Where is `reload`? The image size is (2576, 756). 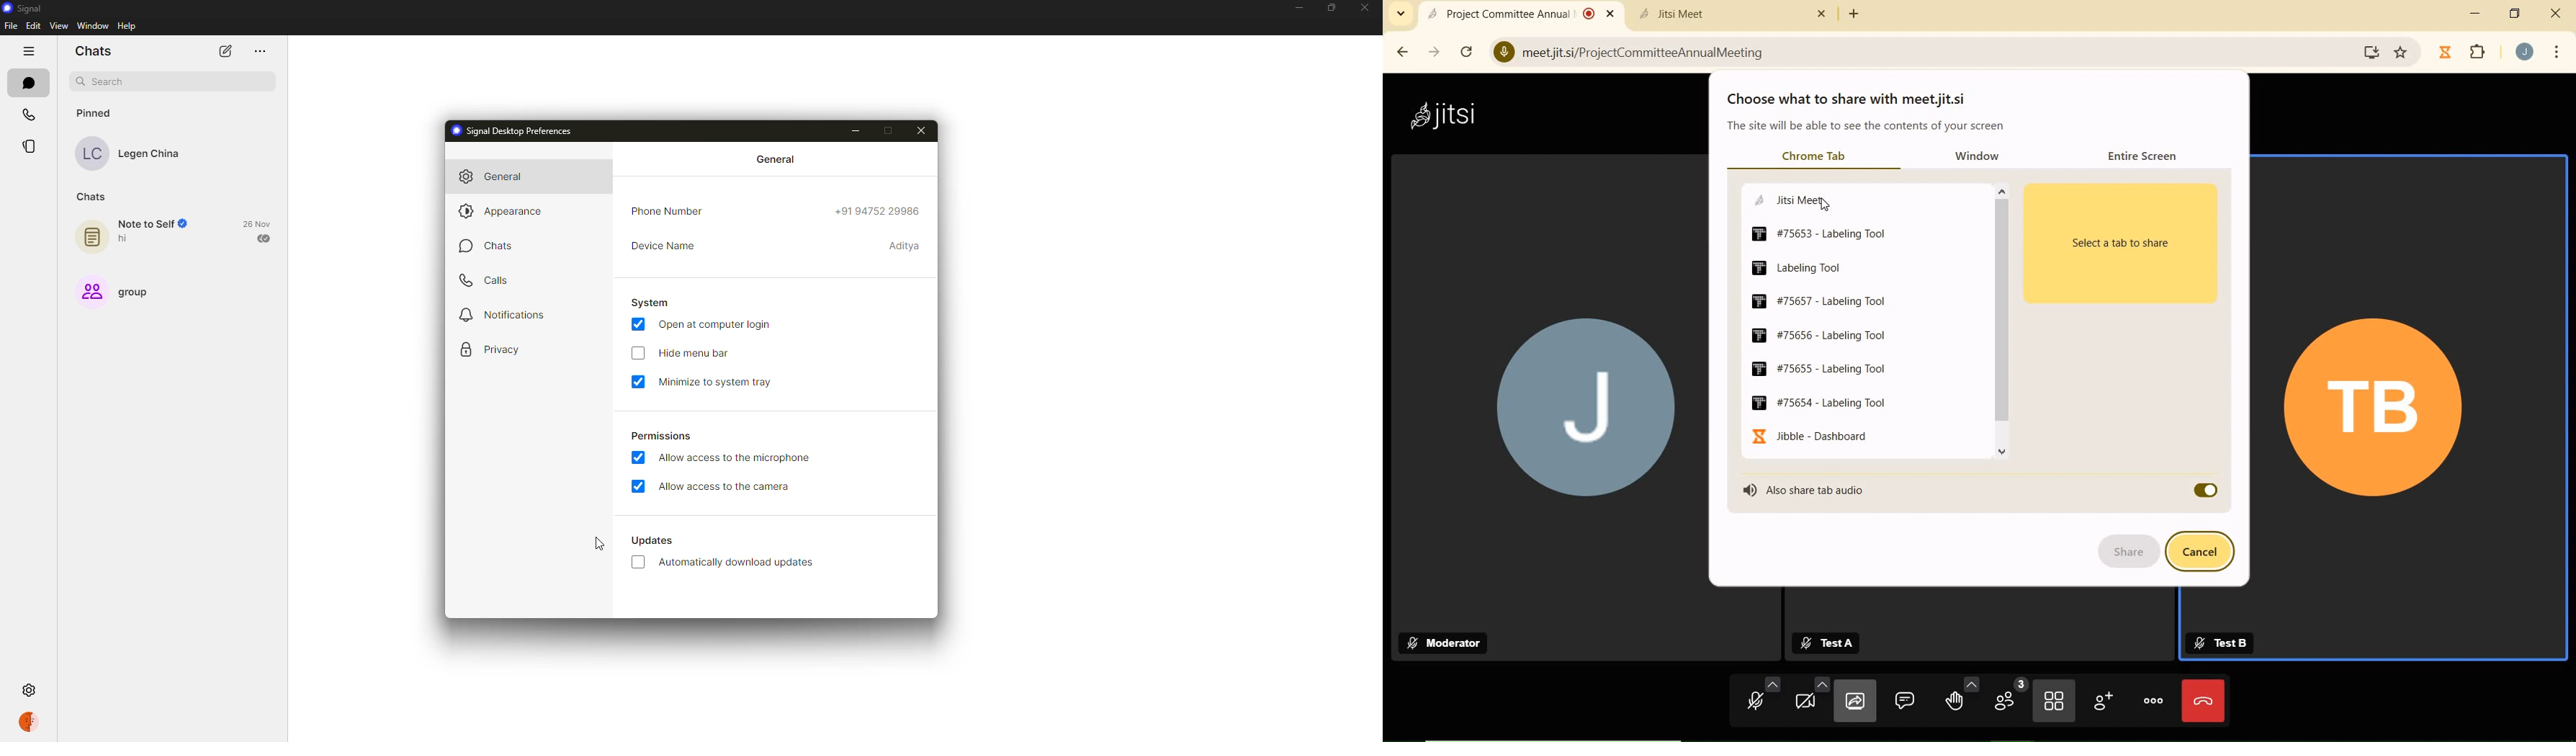 reload is located at coordinates (1467, 51).